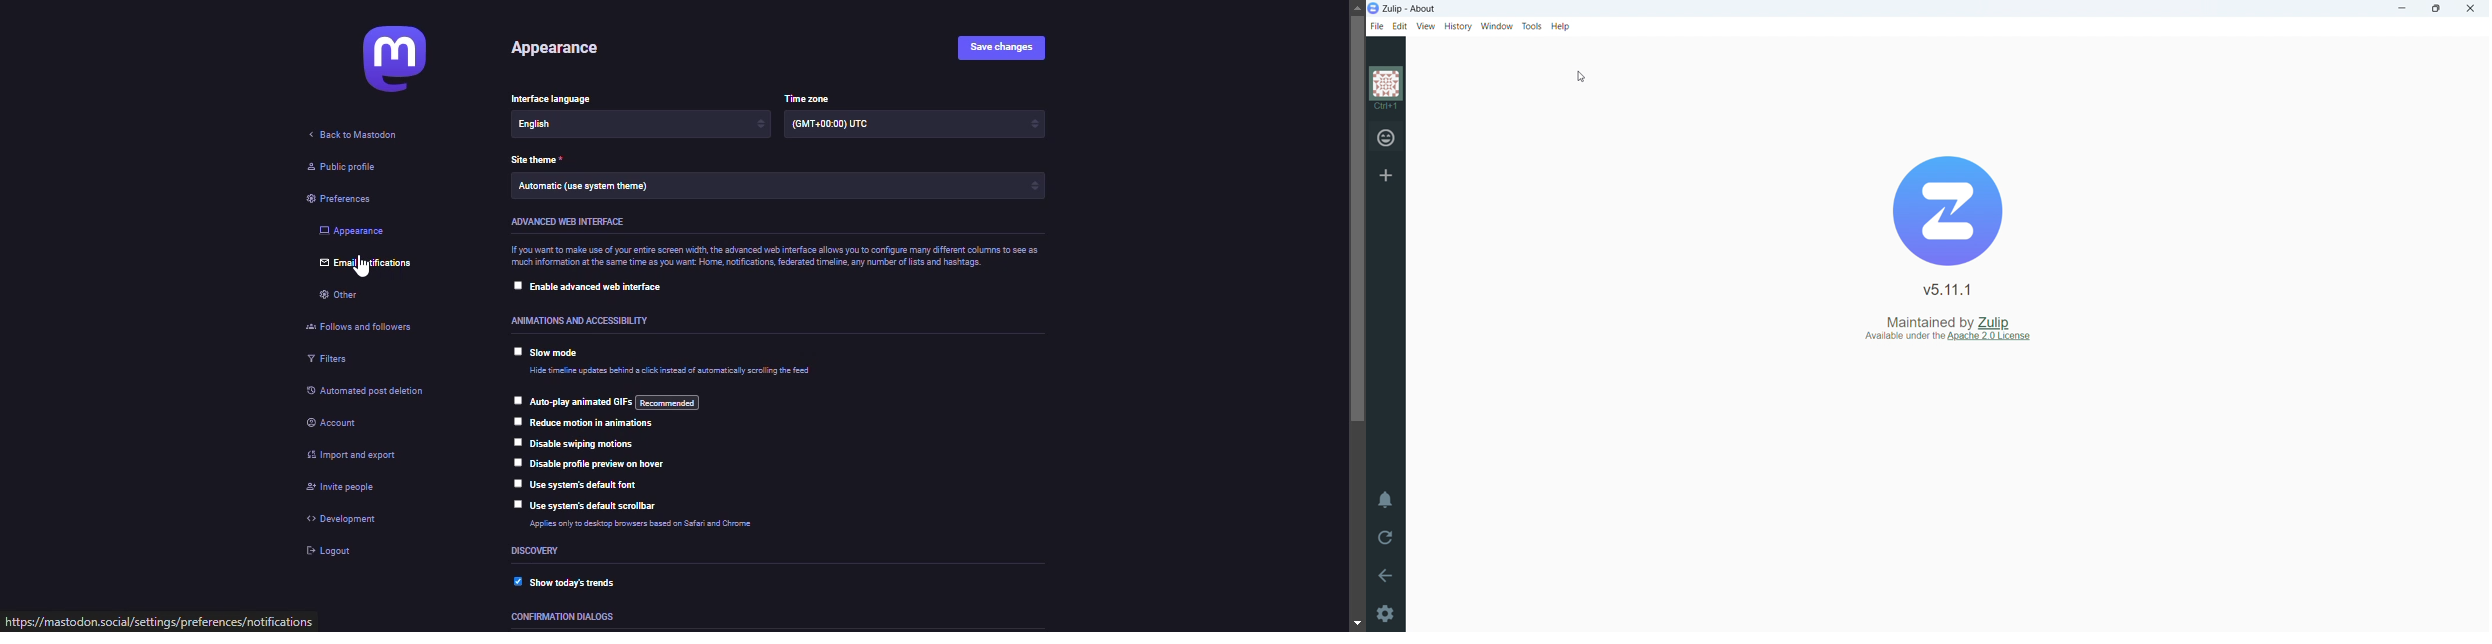  What do you see at coordinates (643, 125) in the screenshot?
I see `language` at bounding box center [643, 125].